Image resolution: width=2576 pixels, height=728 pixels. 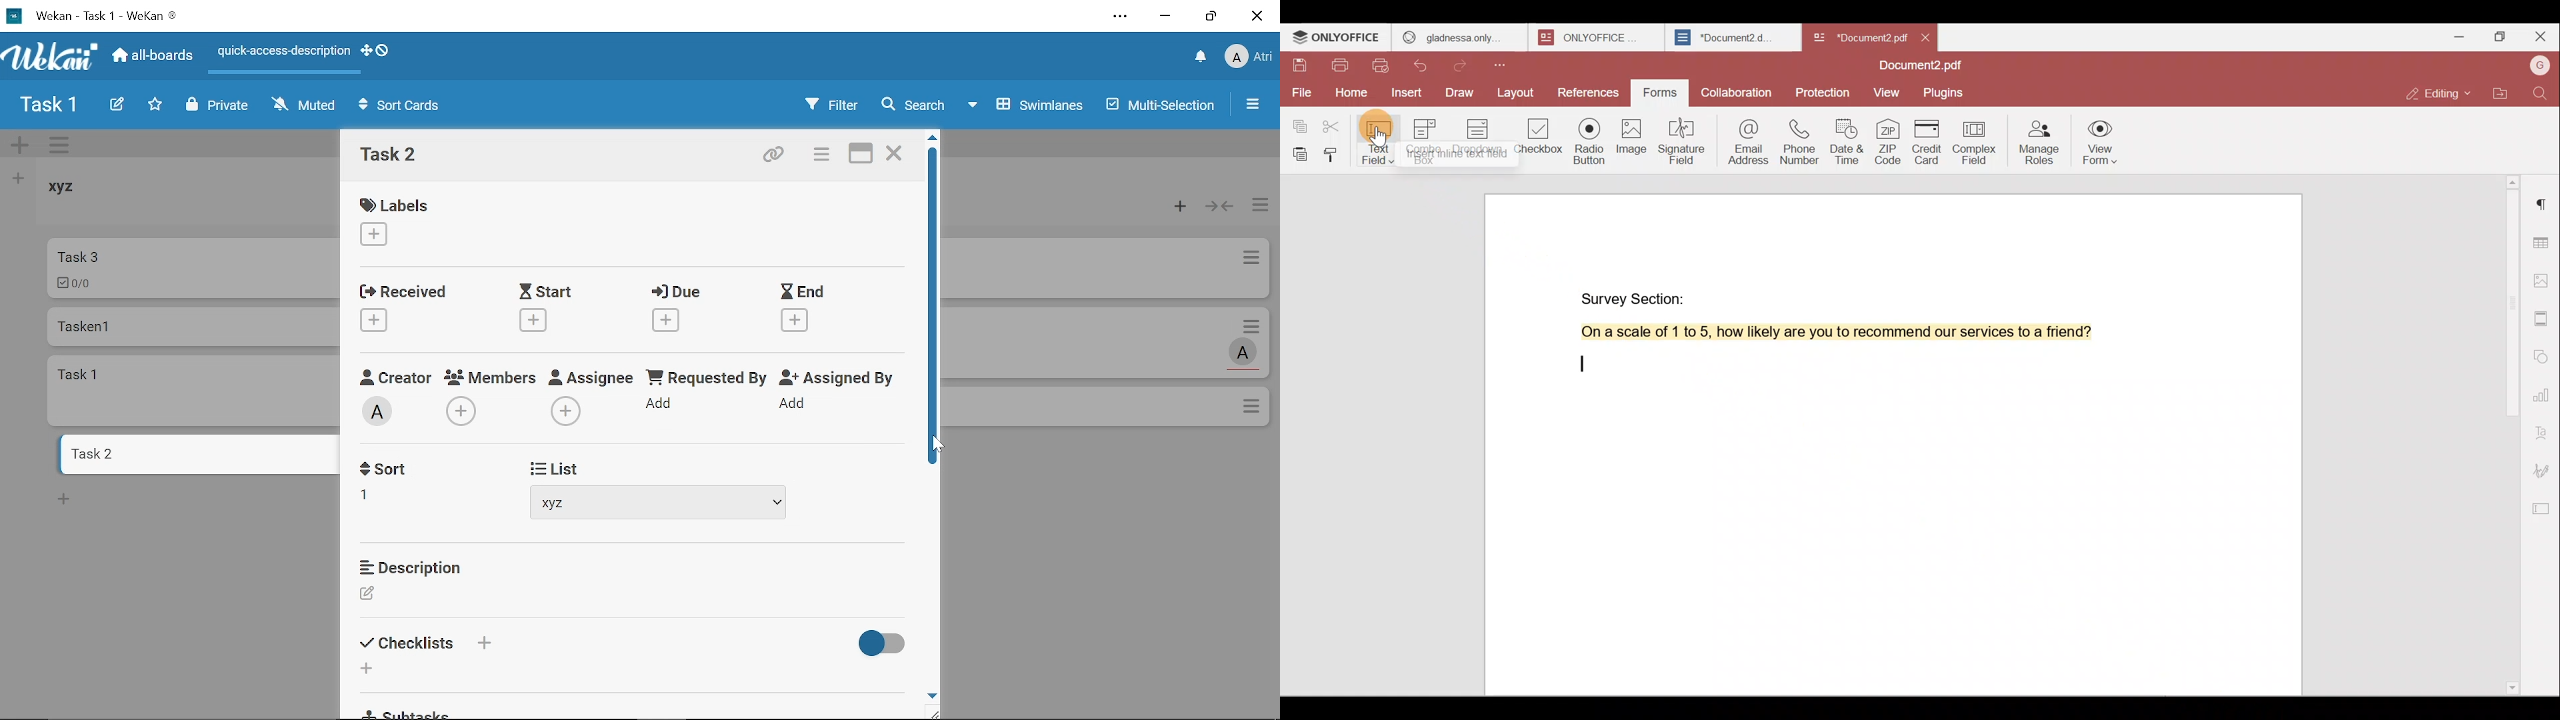 What do you see at coordinates (1743, 139) in the screenshot?
I see `Email address` at bounding box center [1743, 139].